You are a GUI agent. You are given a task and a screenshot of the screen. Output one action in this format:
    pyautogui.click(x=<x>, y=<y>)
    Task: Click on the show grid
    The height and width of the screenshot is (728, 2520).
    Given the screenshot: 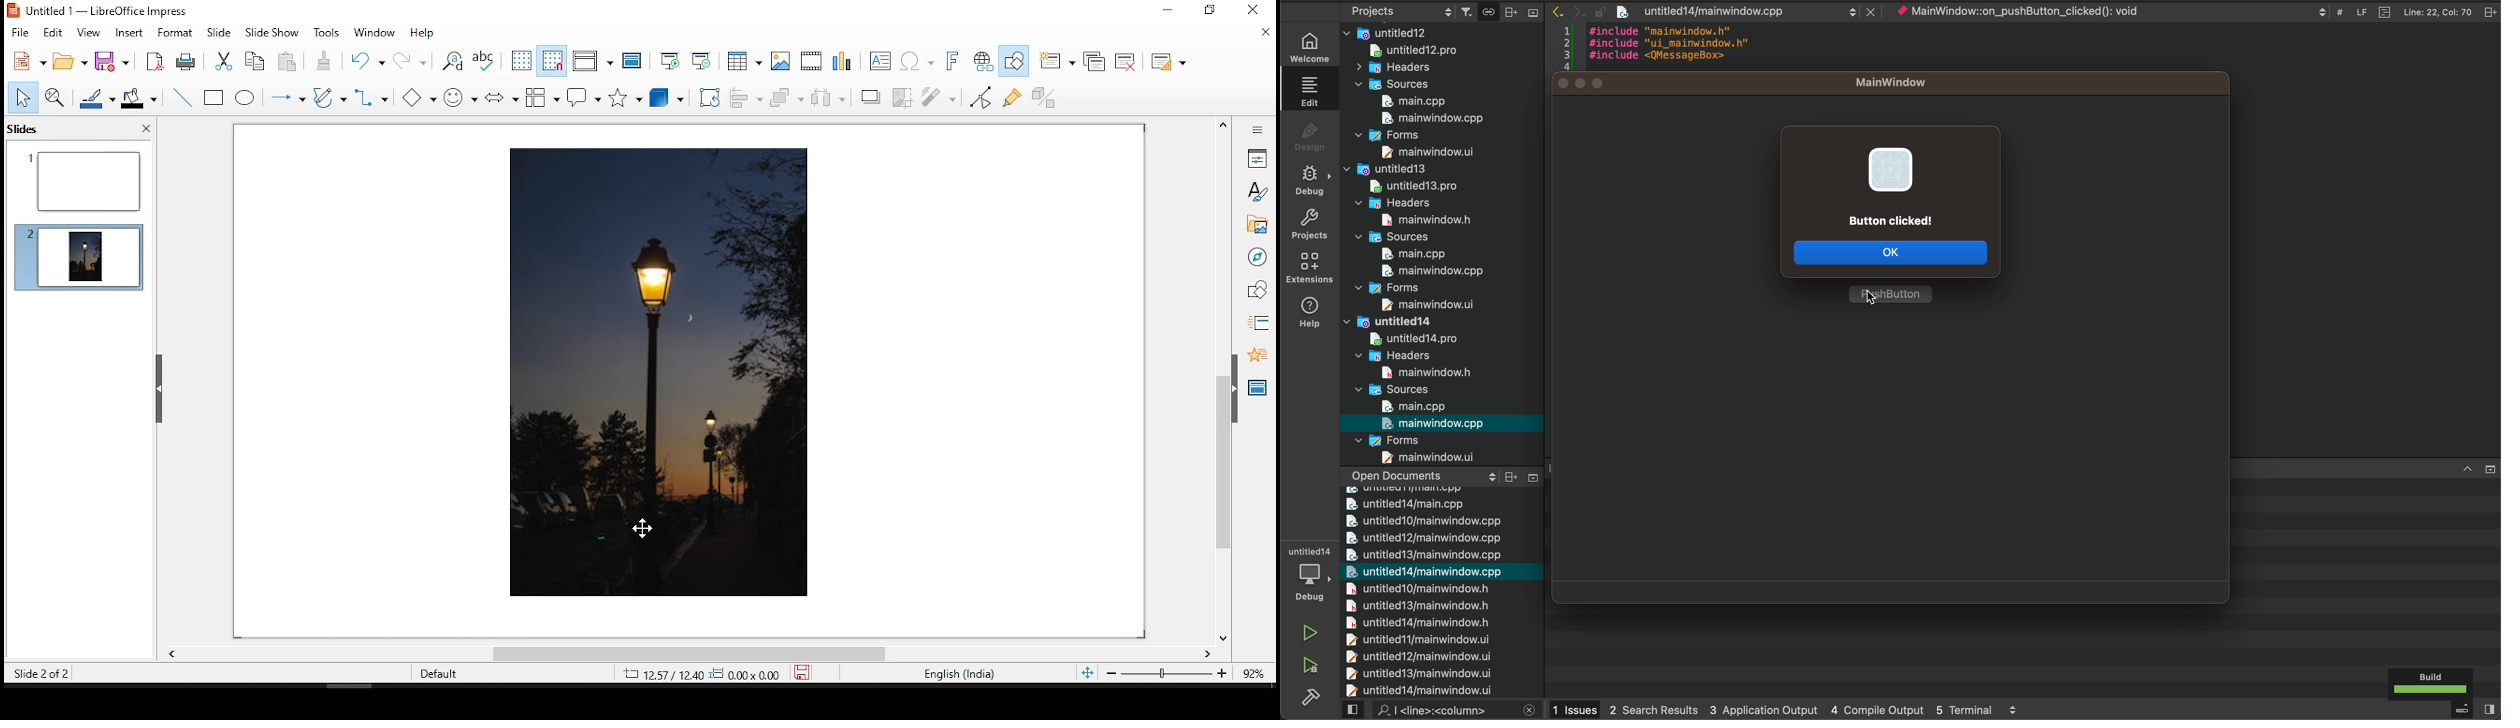 What is the action you would take?
    pyautogui.click(x=520, y=60)
    